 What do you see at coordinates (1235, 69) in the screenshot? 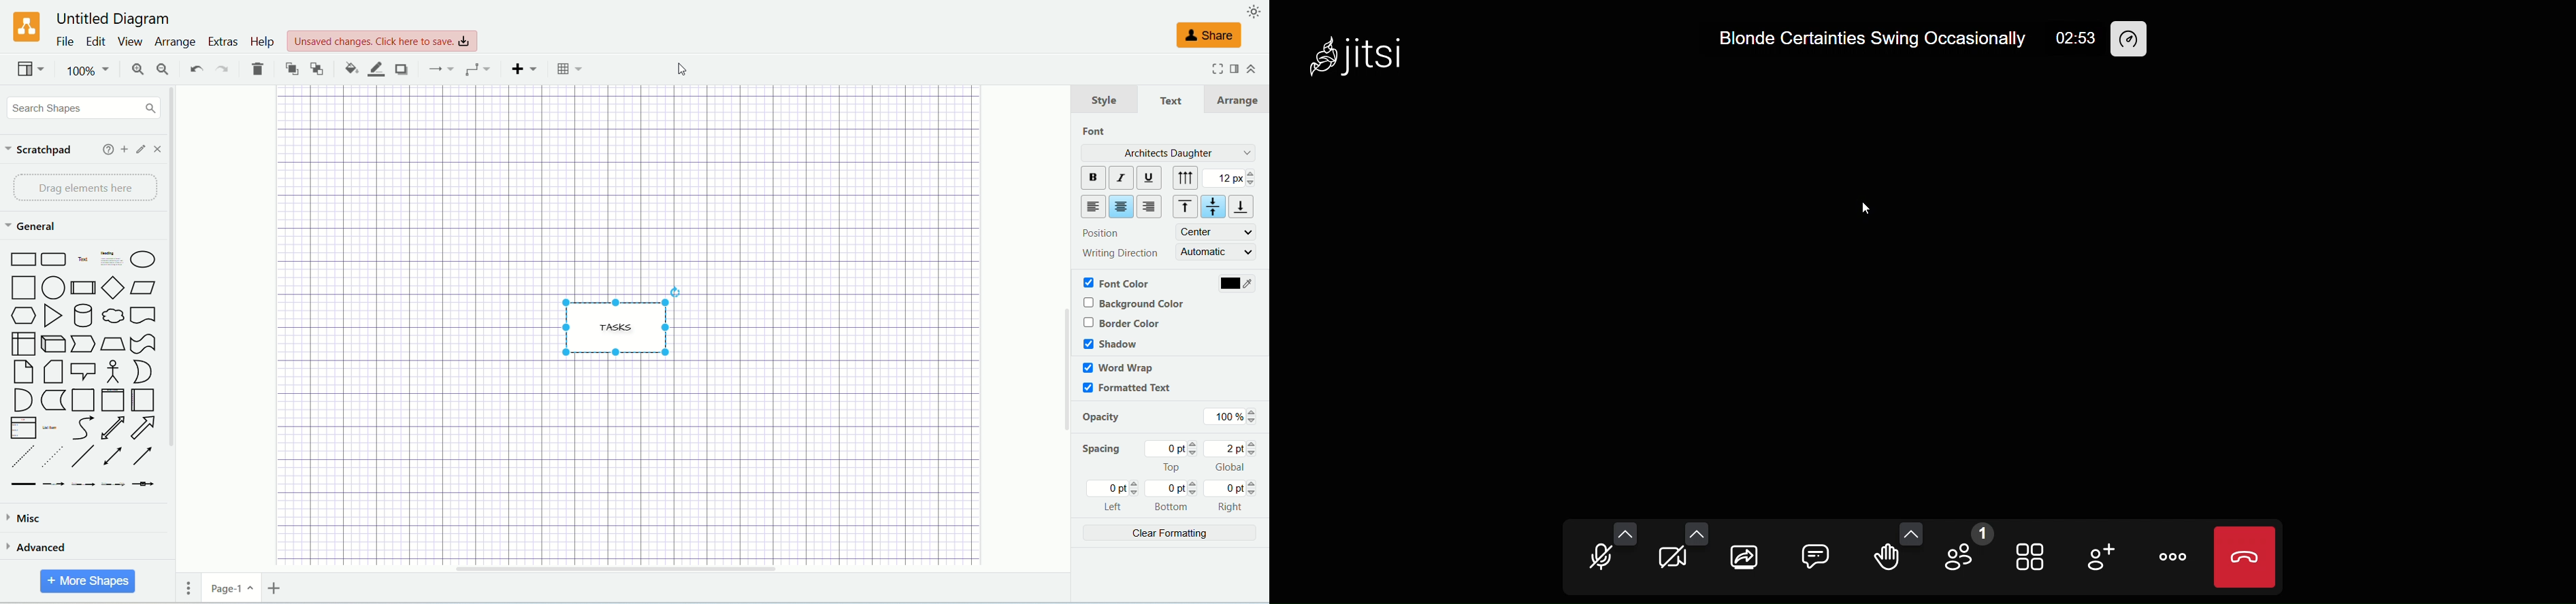
I see `format` at bounding box center [1235, 69].